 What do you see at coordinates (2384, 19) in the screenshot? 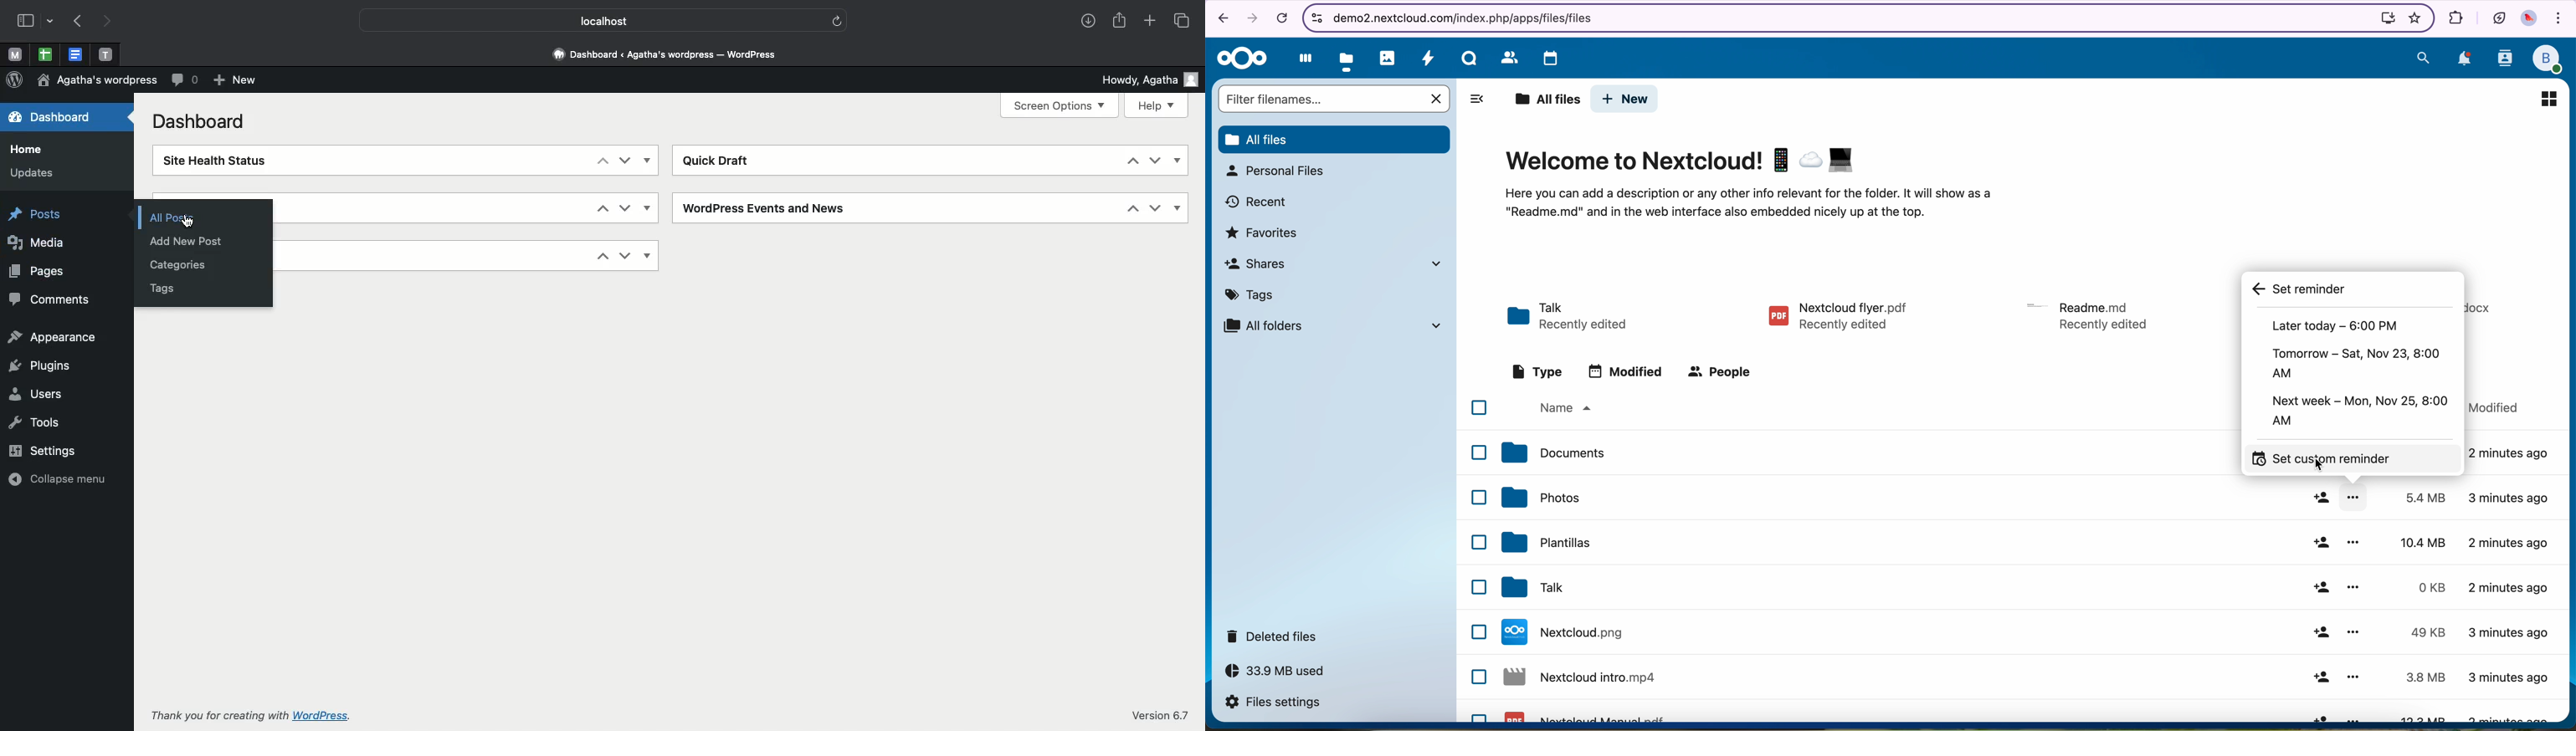
I see `install Nextcloud` at bounding box center [2384, 19].